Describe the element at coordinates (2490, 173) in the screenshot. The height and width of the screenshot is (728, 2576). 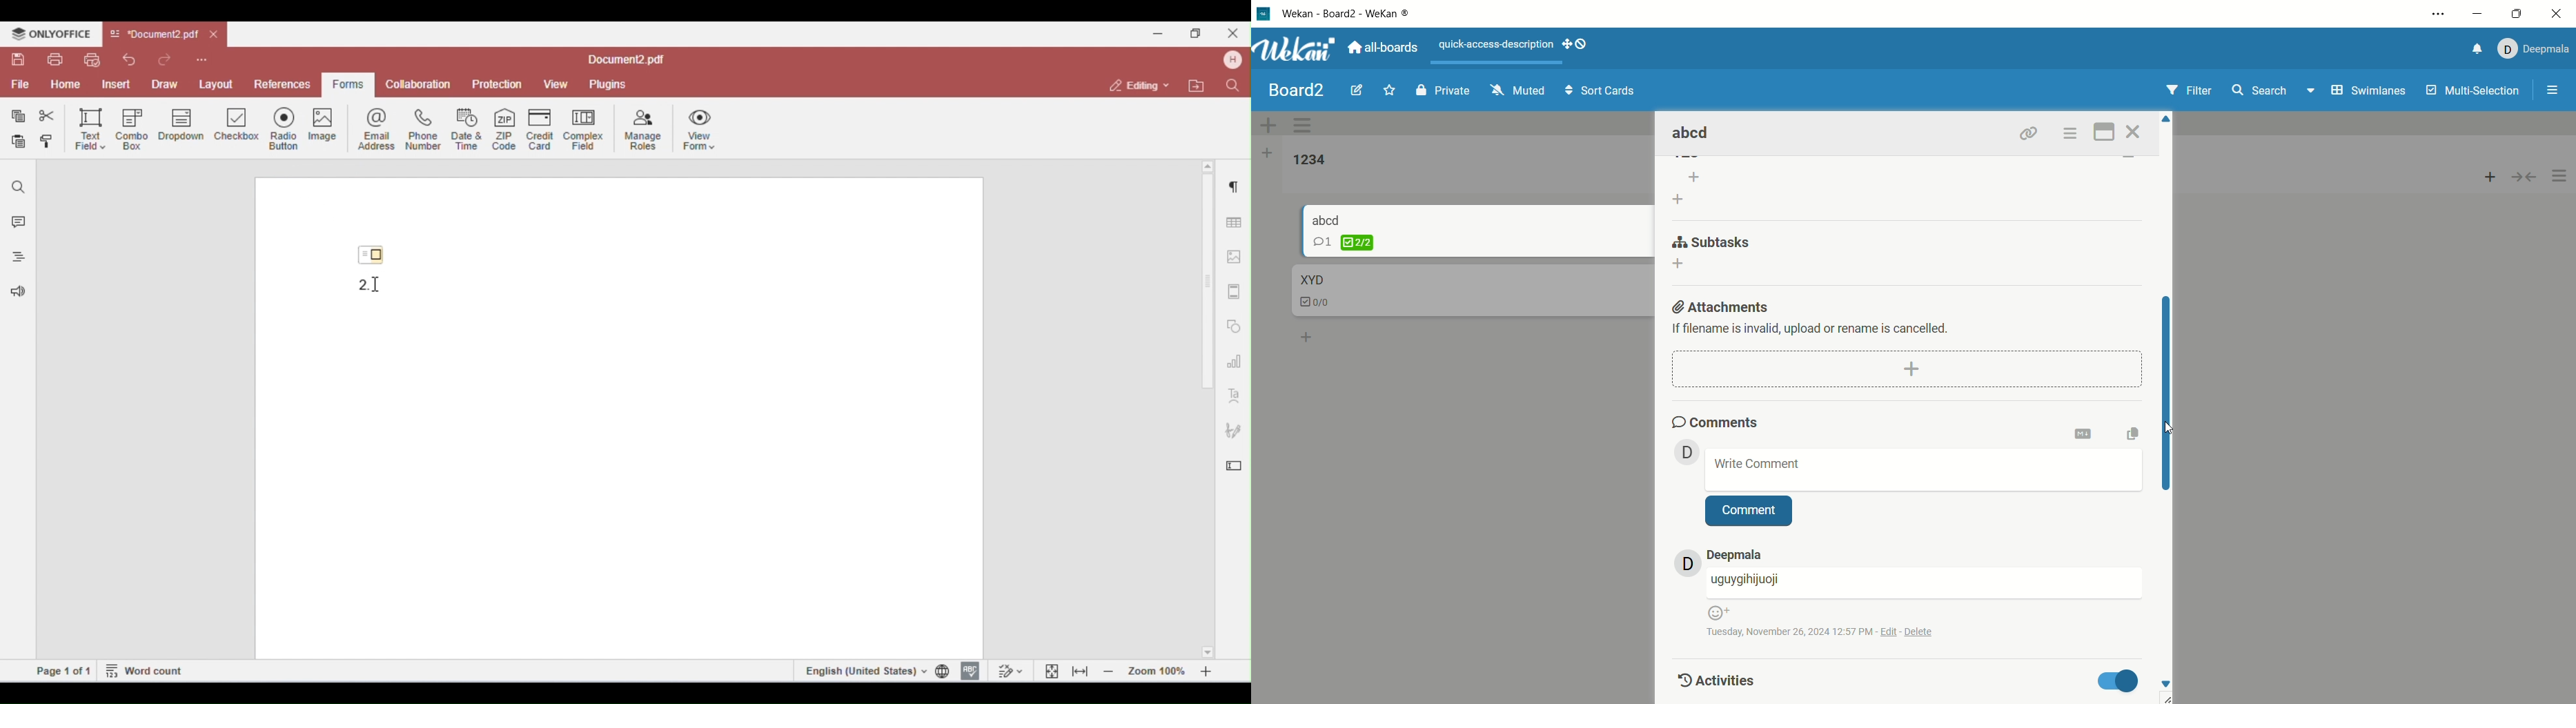
I see `add` at that location.